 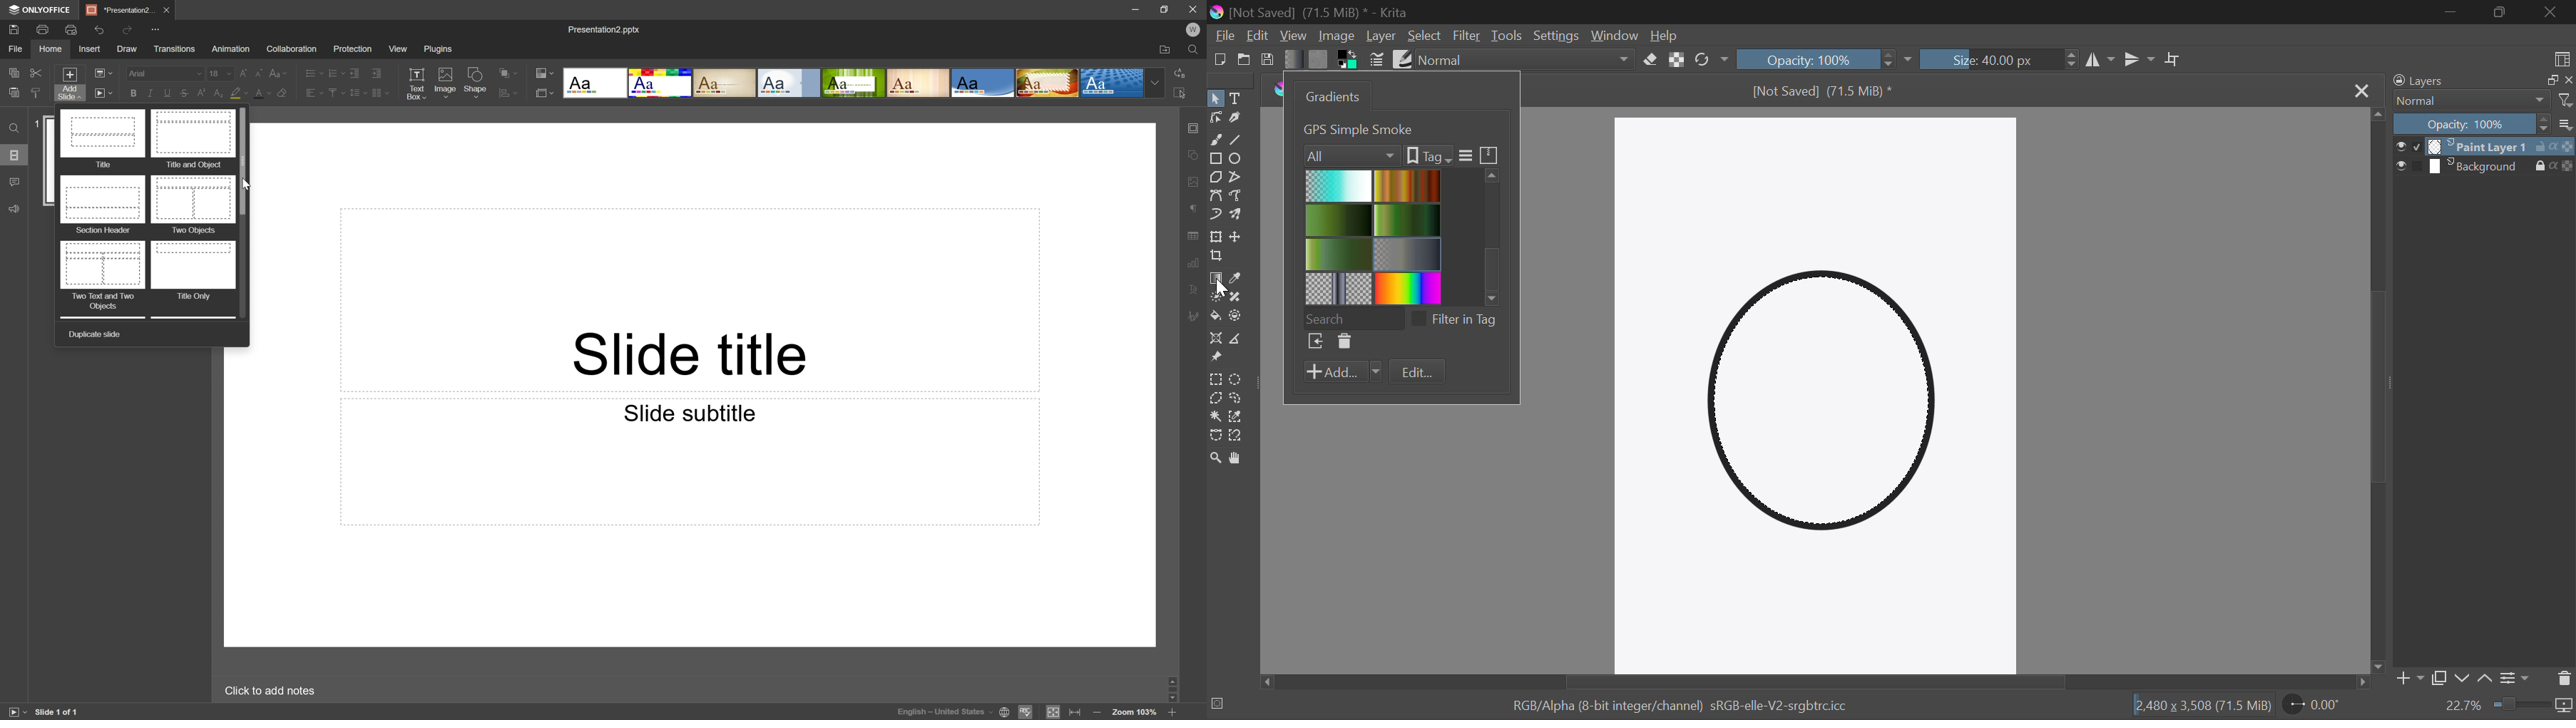 What do you see at coordinates (283, 95) in the screenshot?
I see `Clear style` at bounding box center [283, 95].